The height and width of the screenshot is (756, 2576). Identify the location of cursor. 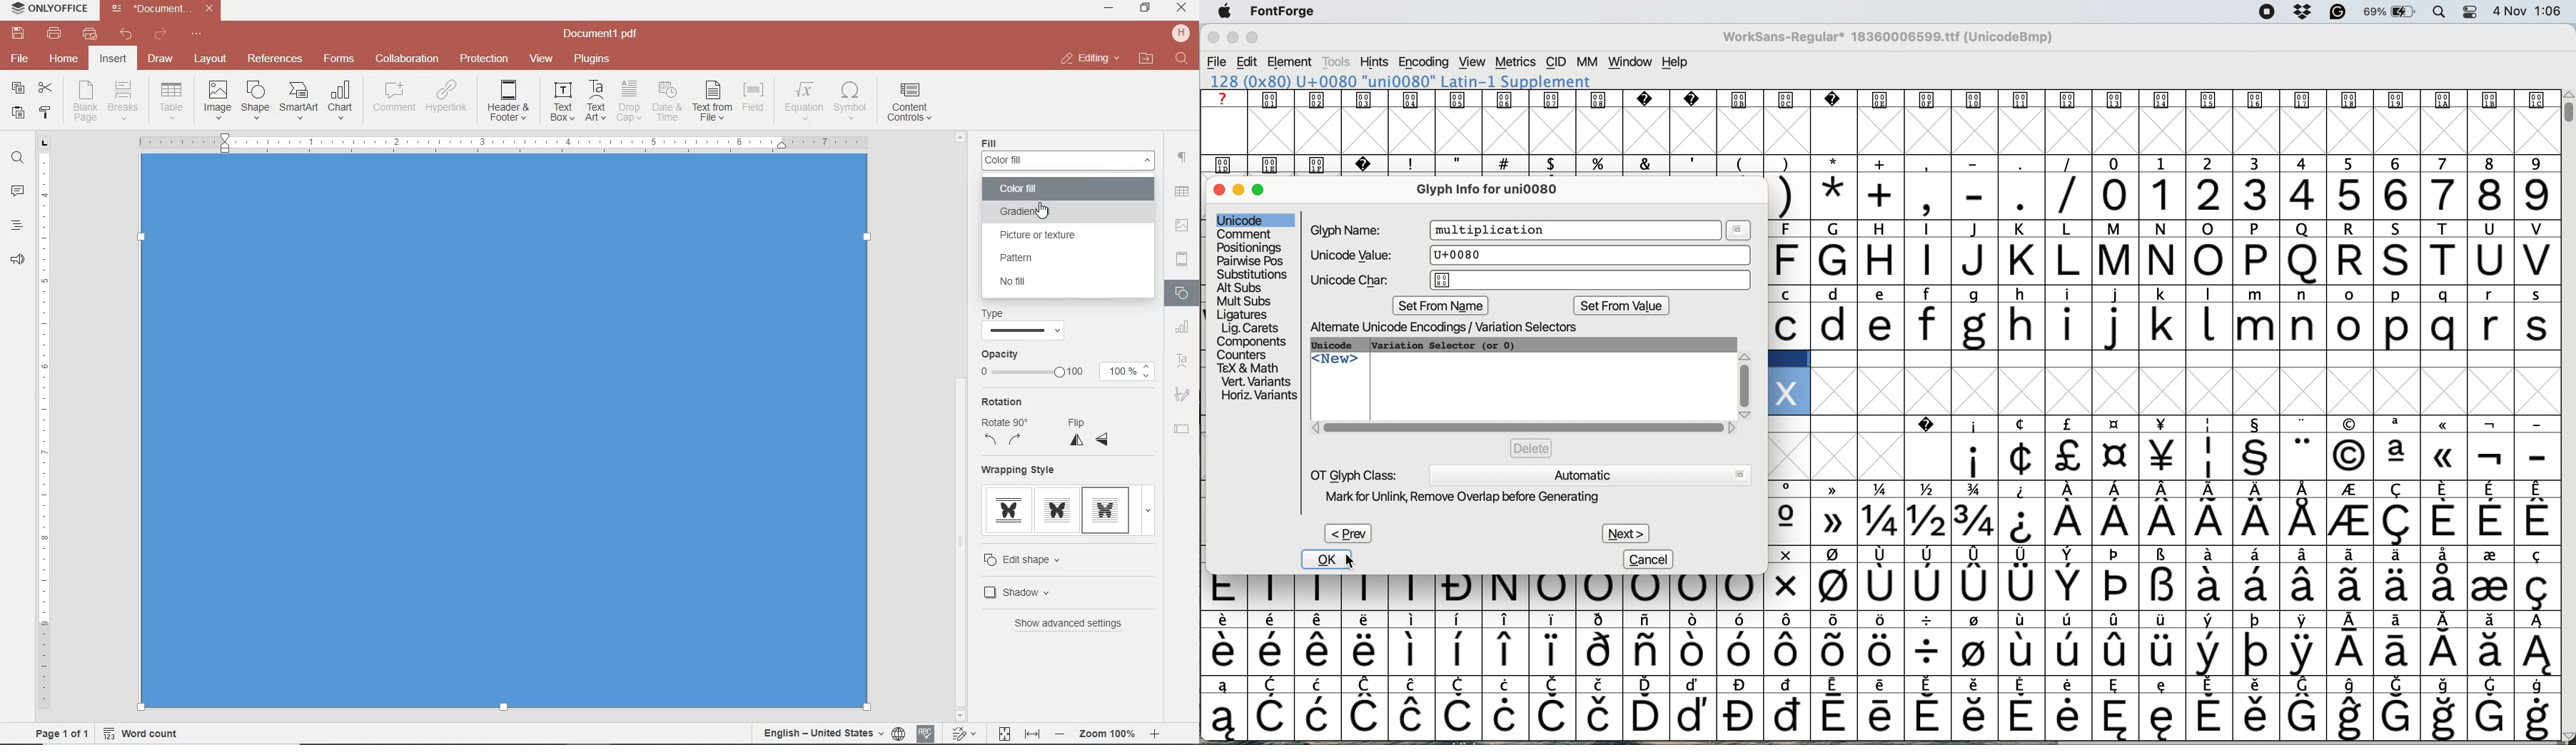
(1059, 592).